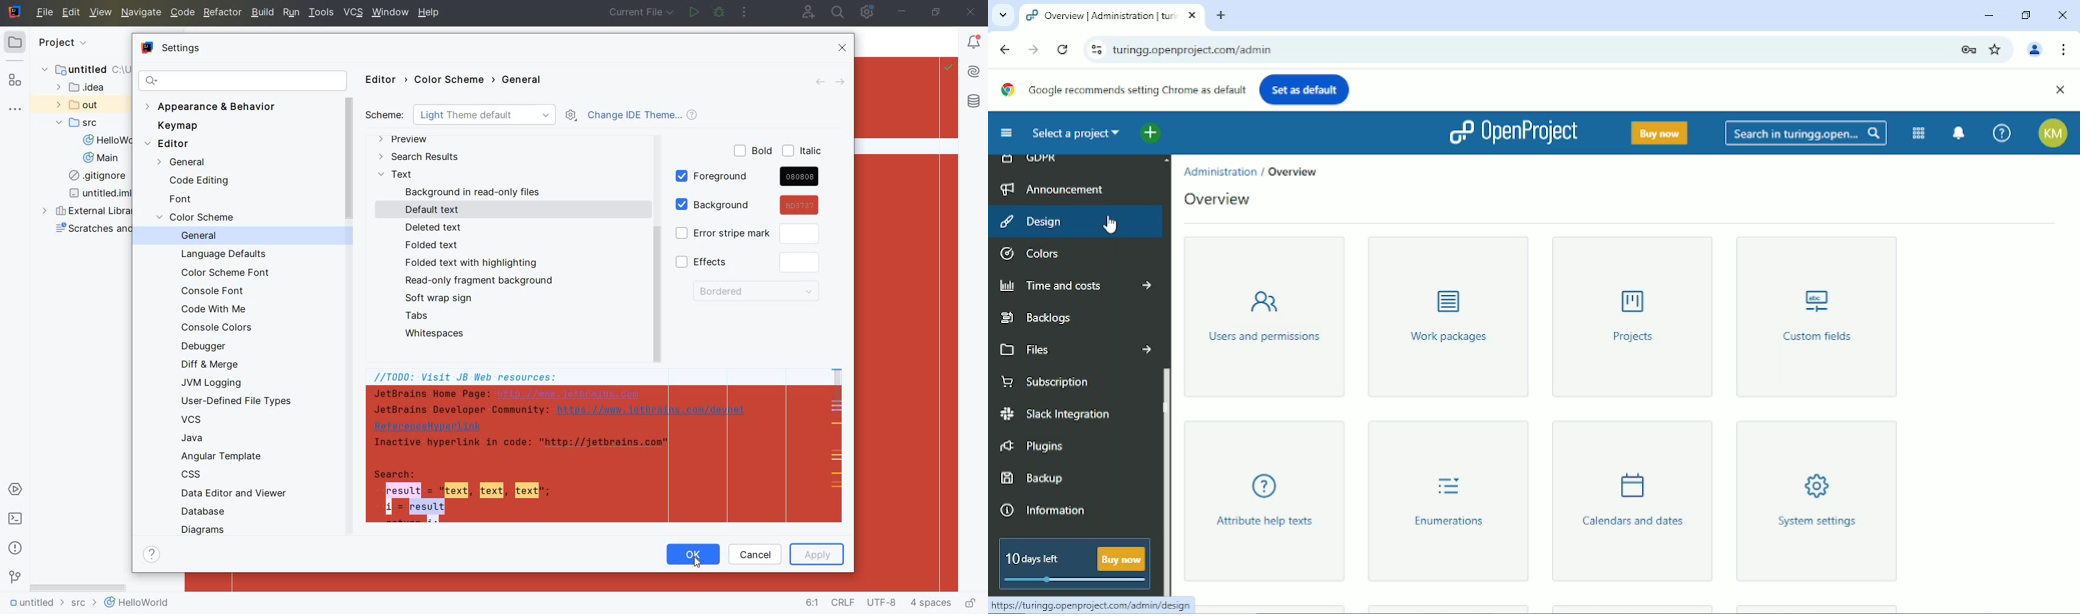 This screenshot has height=616, width=2100. What do you see at coordinates (1192, 16) in the screenshot?
I see `close current window` at bounding box center [1192, 16].